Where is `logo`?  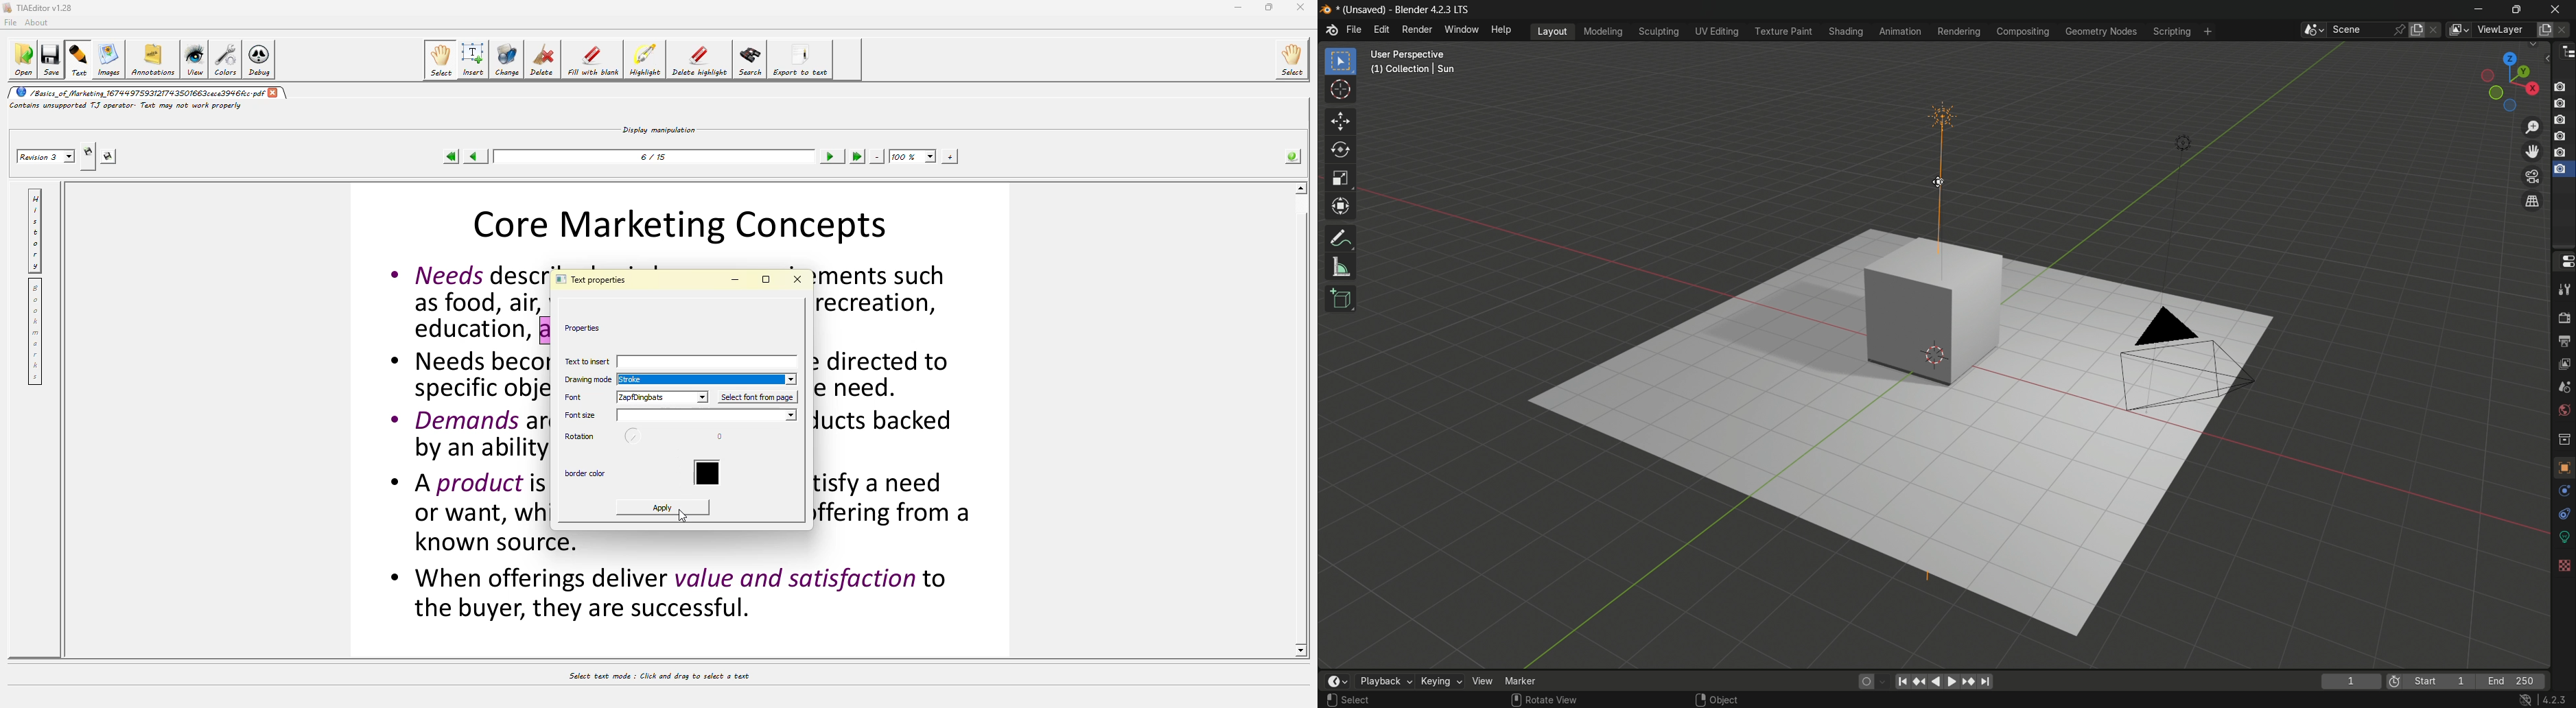
logo is located at coordinates (1331, 30).